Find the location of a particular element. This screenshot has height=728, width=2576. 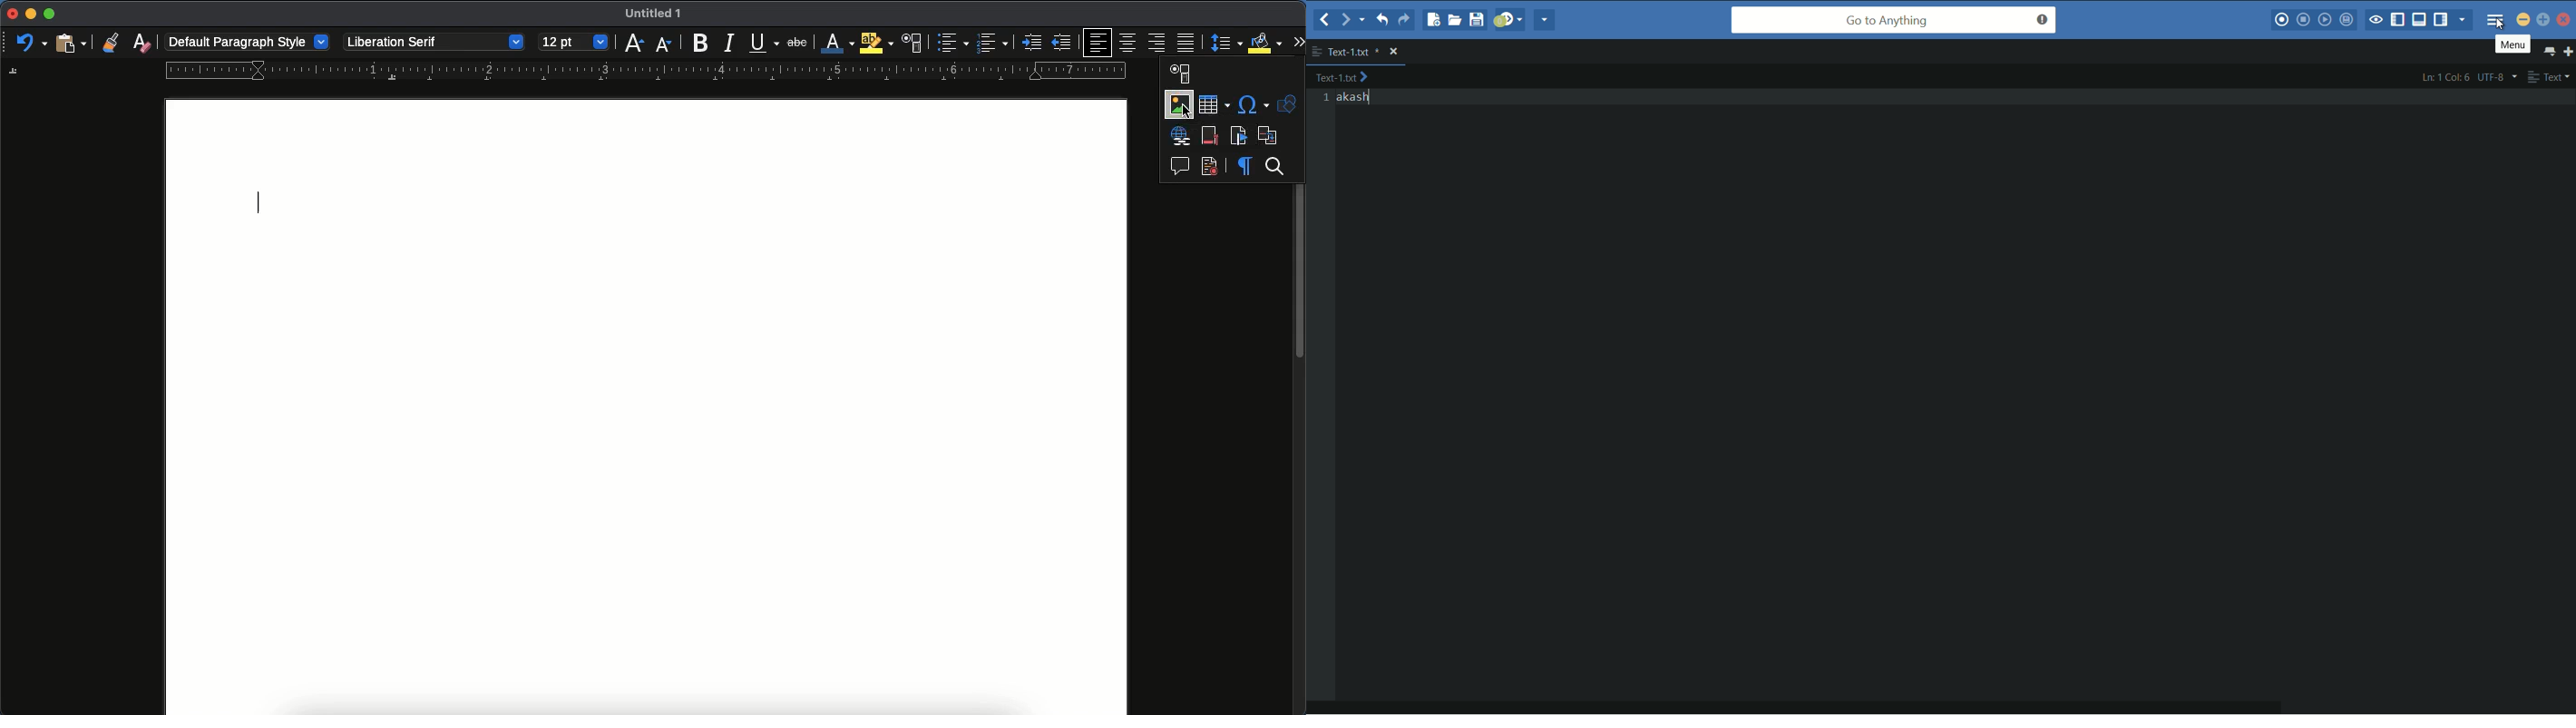

play last macro is located at coordinates (2327, 19).